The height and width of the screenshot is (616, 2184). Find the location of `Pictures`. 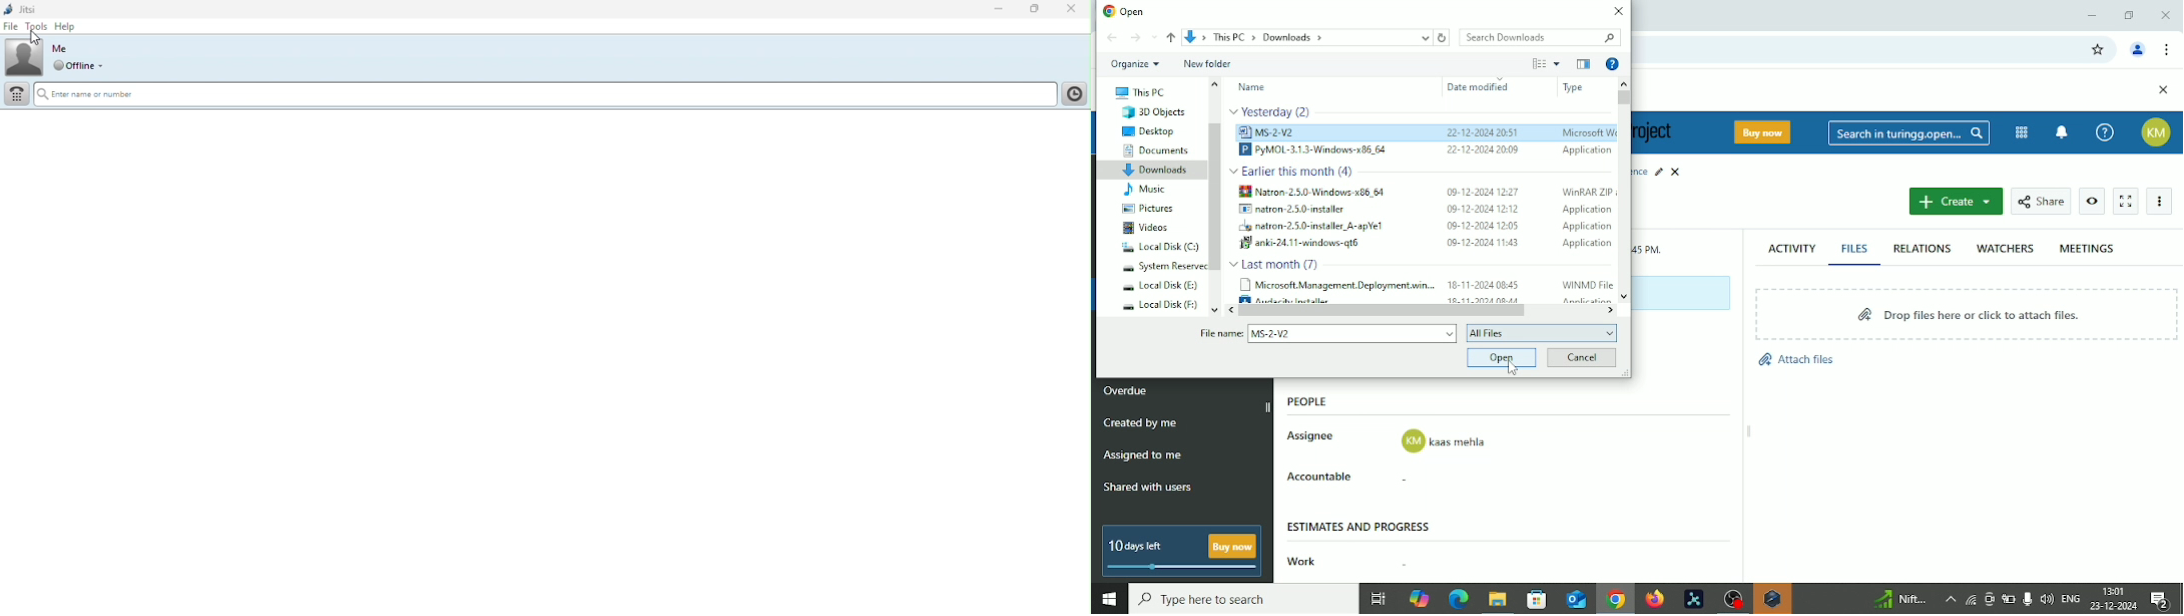

Pictures is located at coordinates (1150, 208).